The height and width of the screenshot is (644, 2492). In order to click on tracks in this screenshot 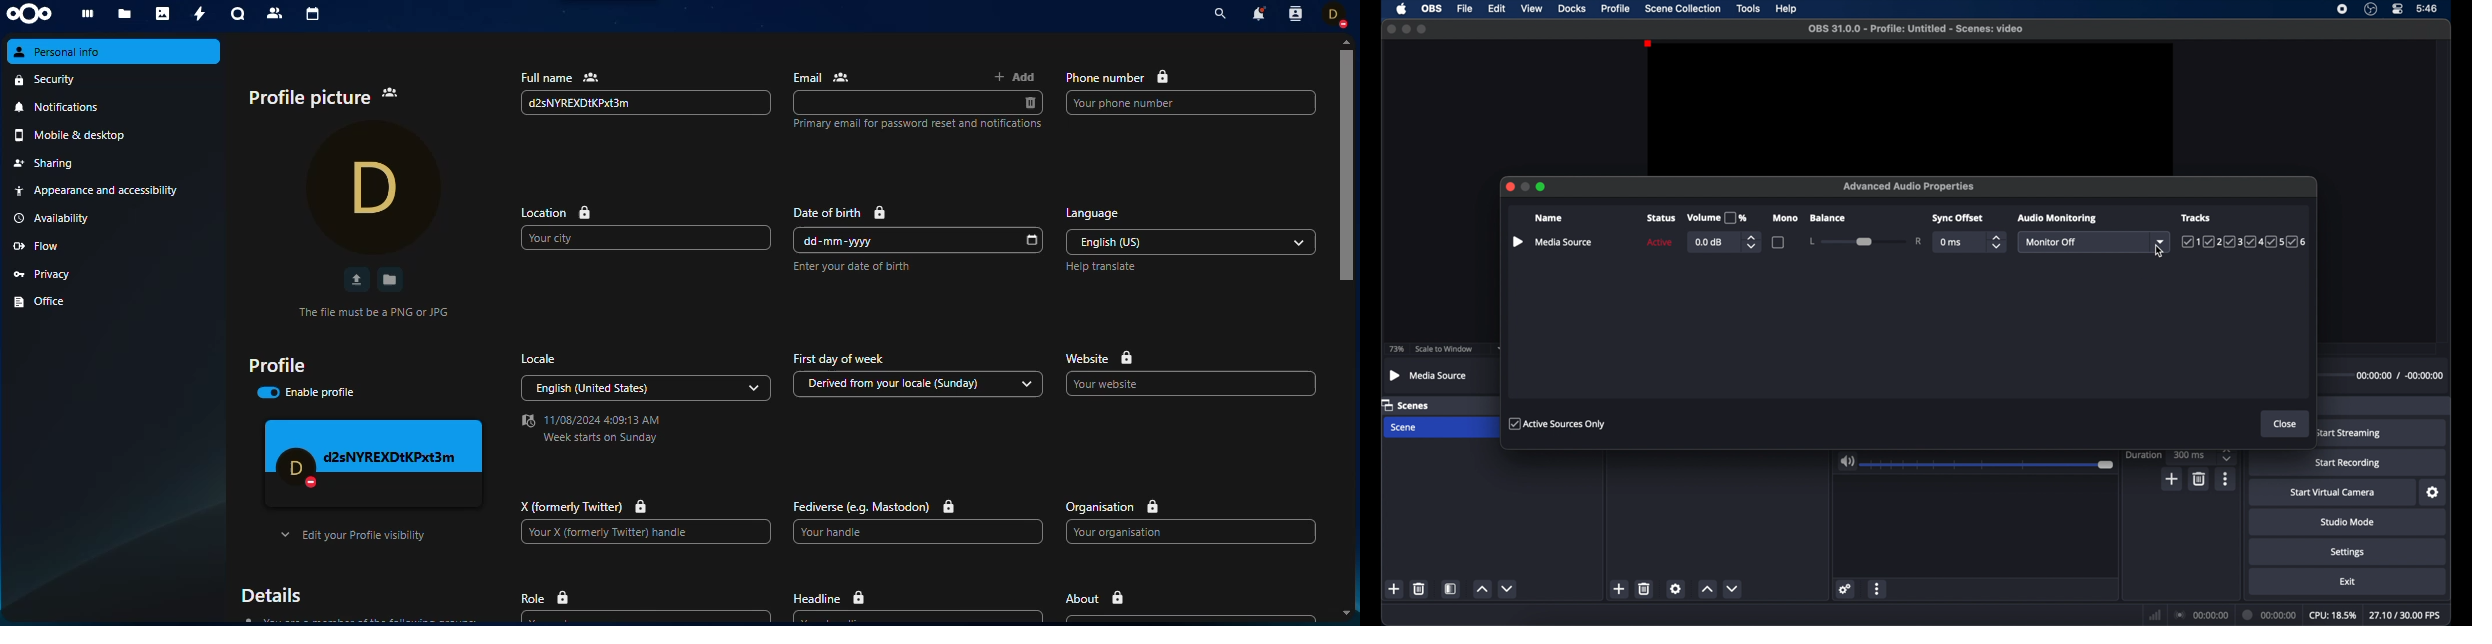, I will do `click(2246, 242)`.